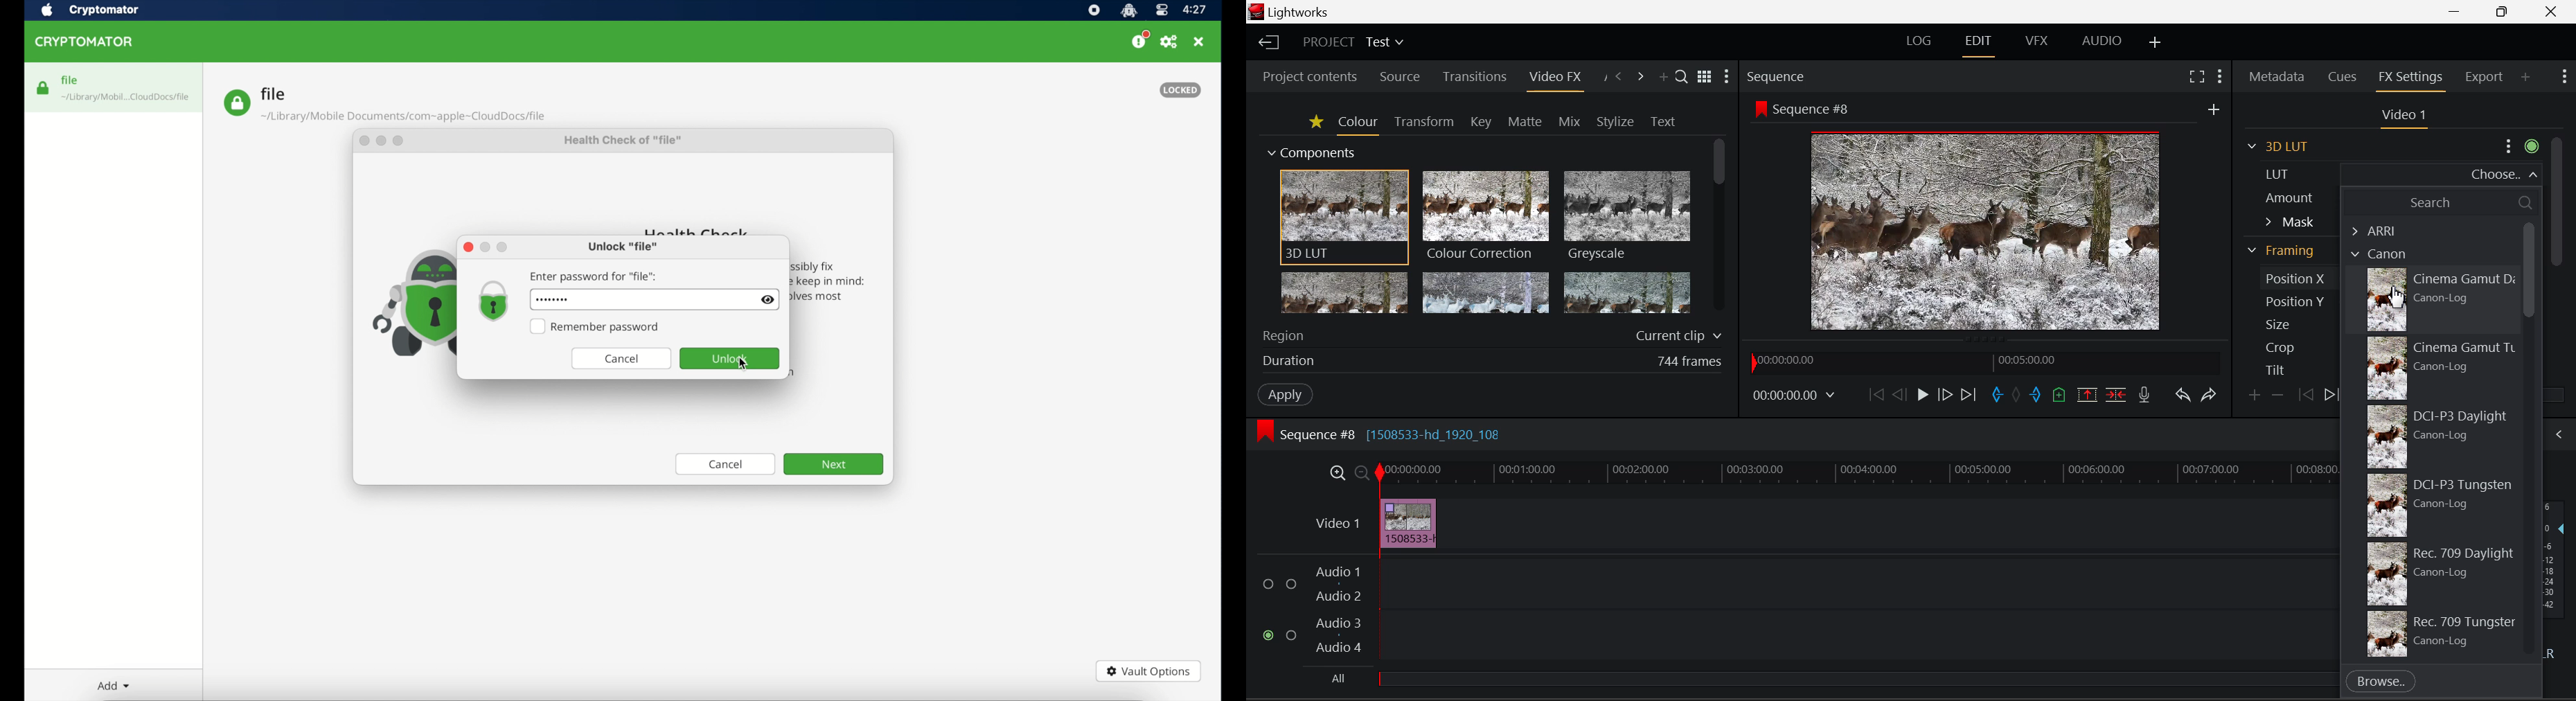 The width and height of the screenshot is (2576, 728). I want to click on Sequence Preview Screen, so click(1982, 233).